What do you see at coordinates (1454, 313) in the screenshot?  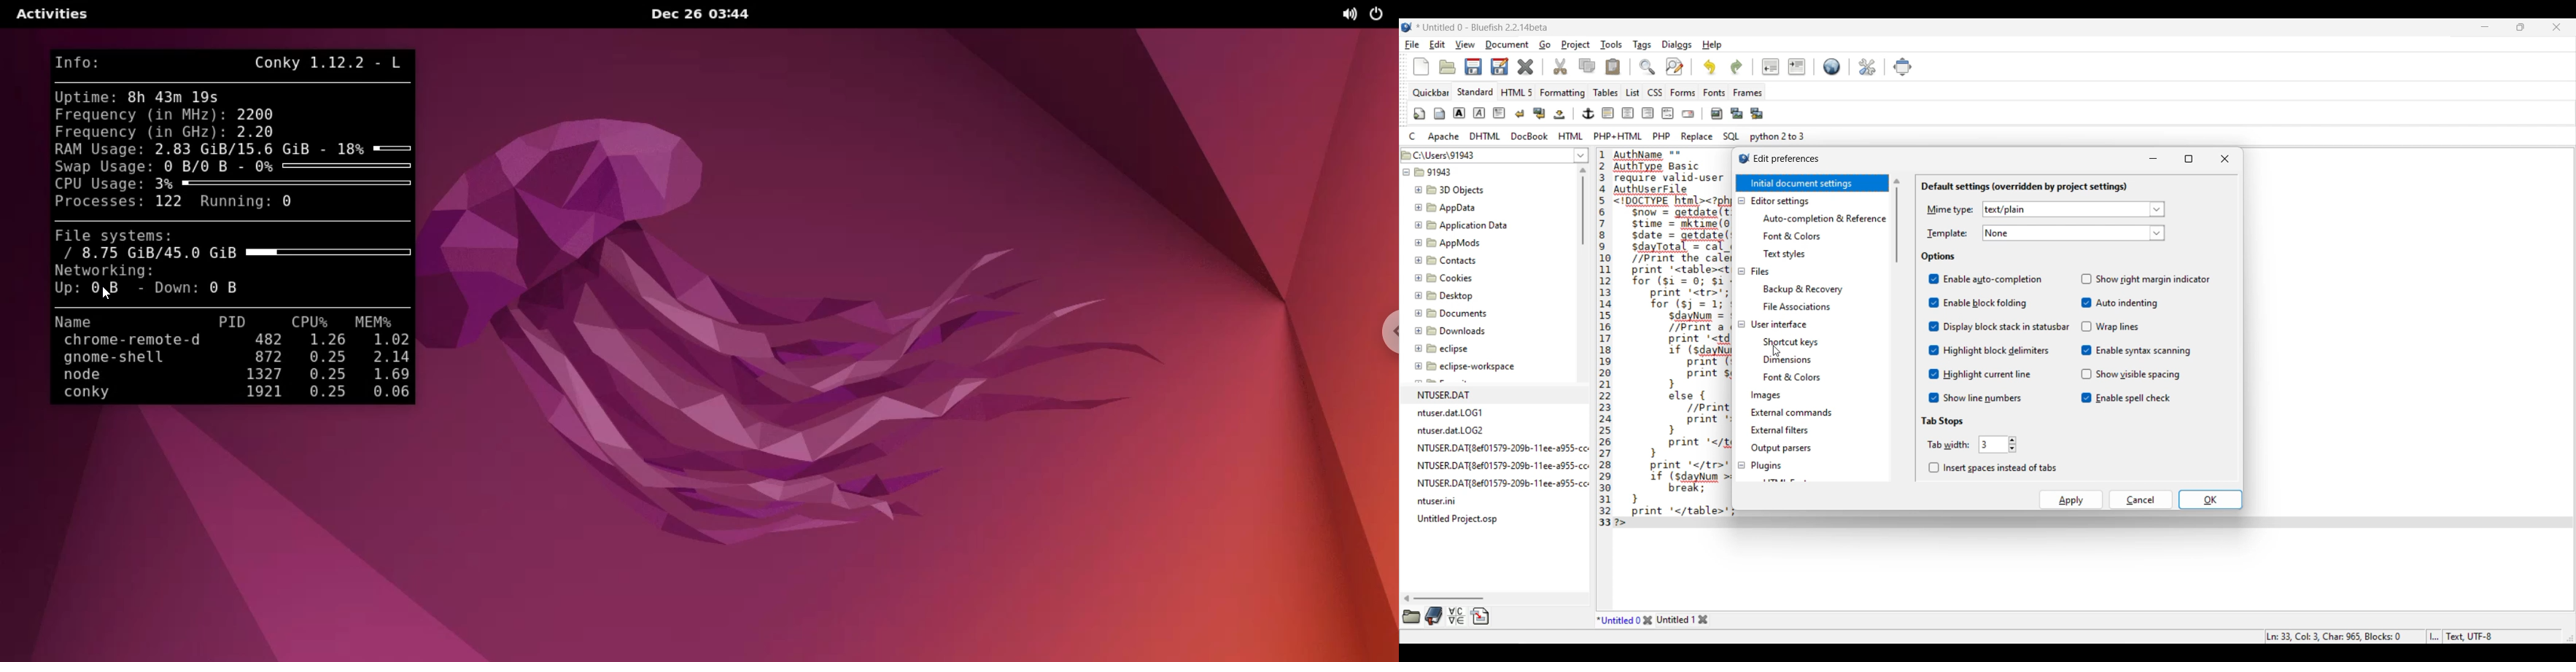 I see `Documents` at bounding box center [1454, 313].